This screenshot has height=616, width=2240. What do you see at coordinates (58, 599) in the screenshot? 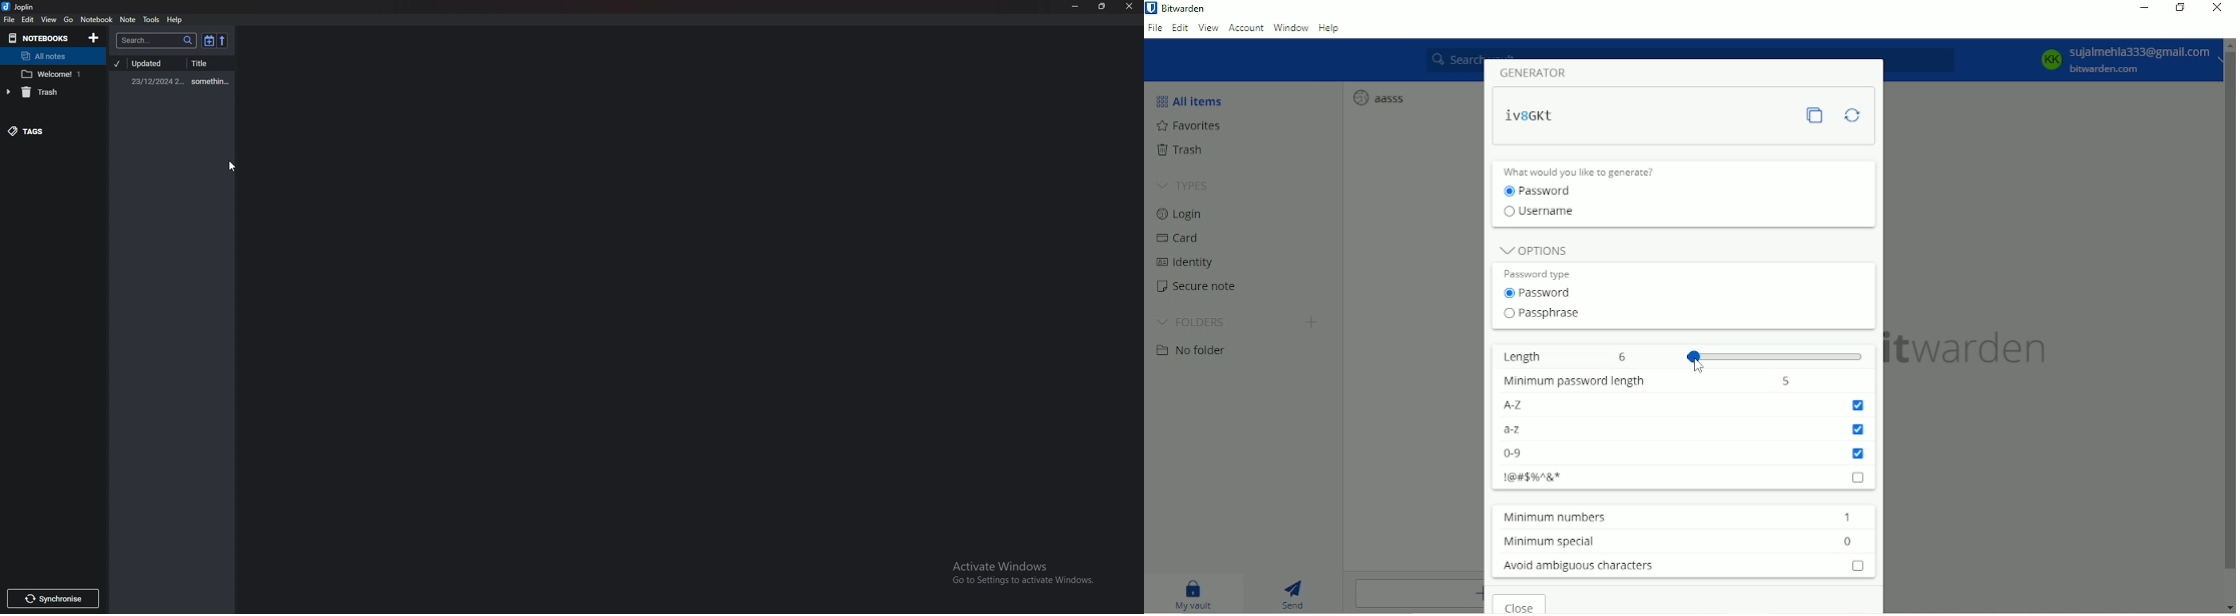
I see `Synchronize` at bounding box center [58, 599].